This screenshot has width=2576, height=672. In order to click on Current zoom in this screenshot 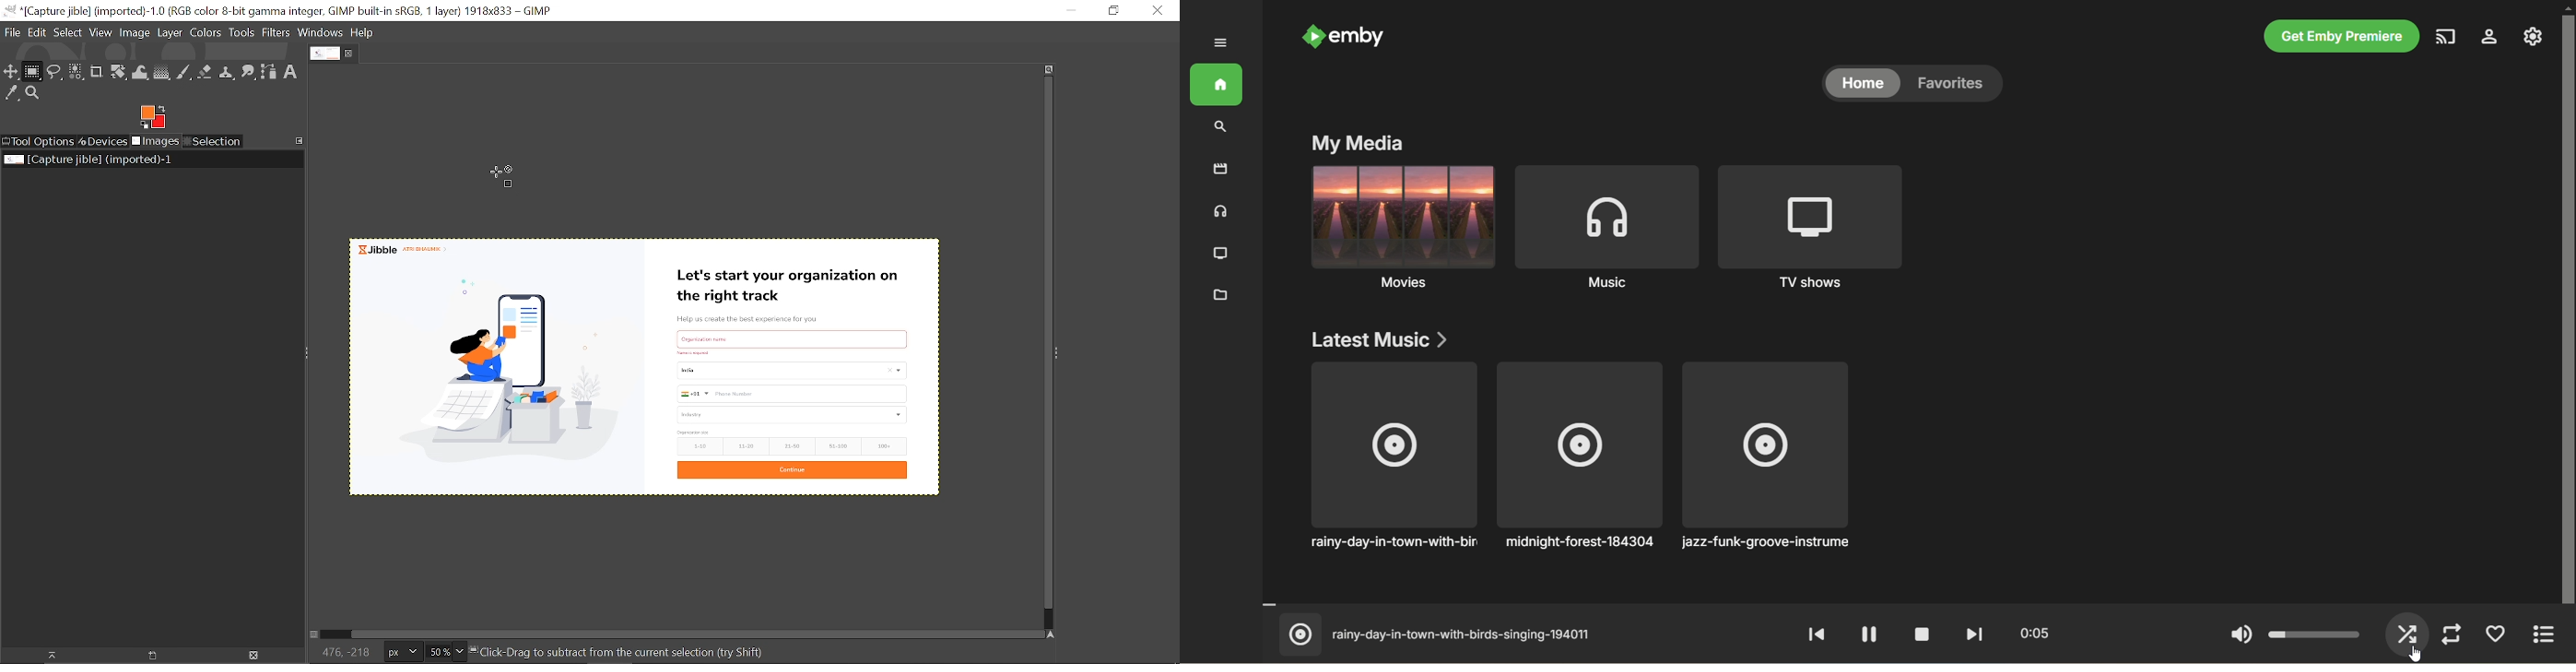, I will do `click(437, 653)`.